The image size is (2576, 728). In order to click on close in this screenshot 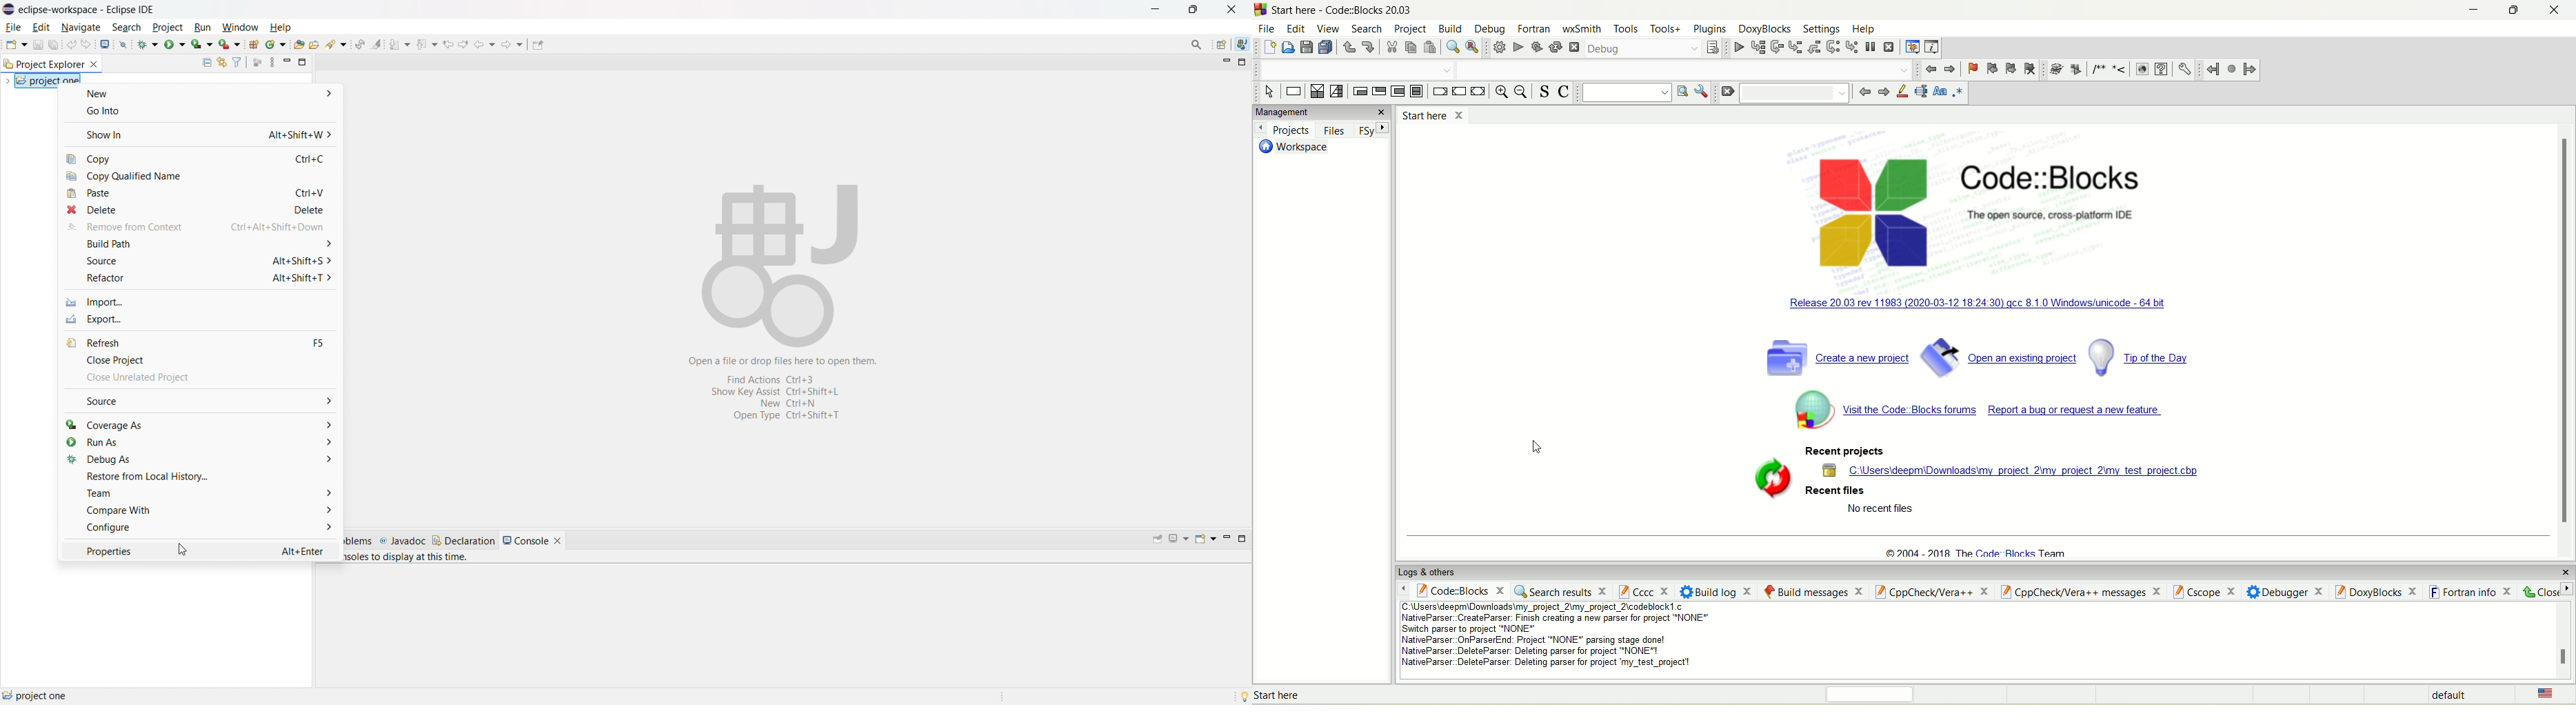, I will do `click(2542, 592)`.